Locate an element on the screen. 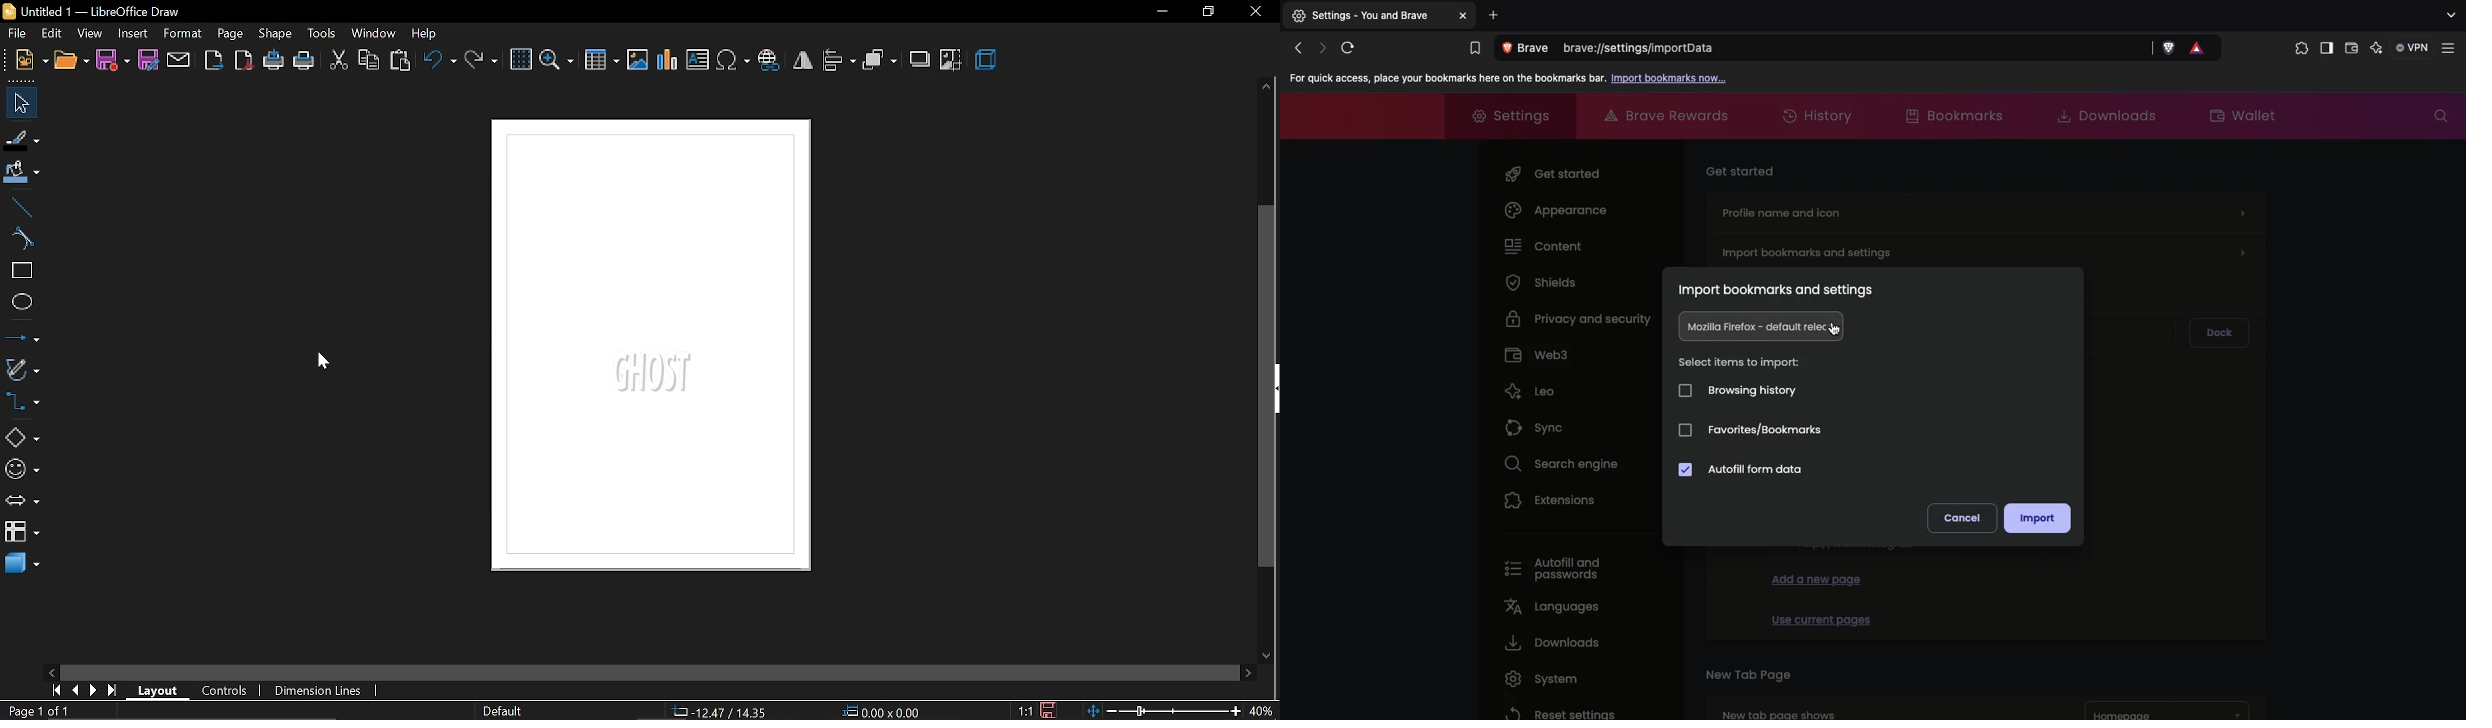 The image size is (2492, 728). For quick access, place your bookmarks here on the bookmarks bar. is located at coordinates (1445, 78).